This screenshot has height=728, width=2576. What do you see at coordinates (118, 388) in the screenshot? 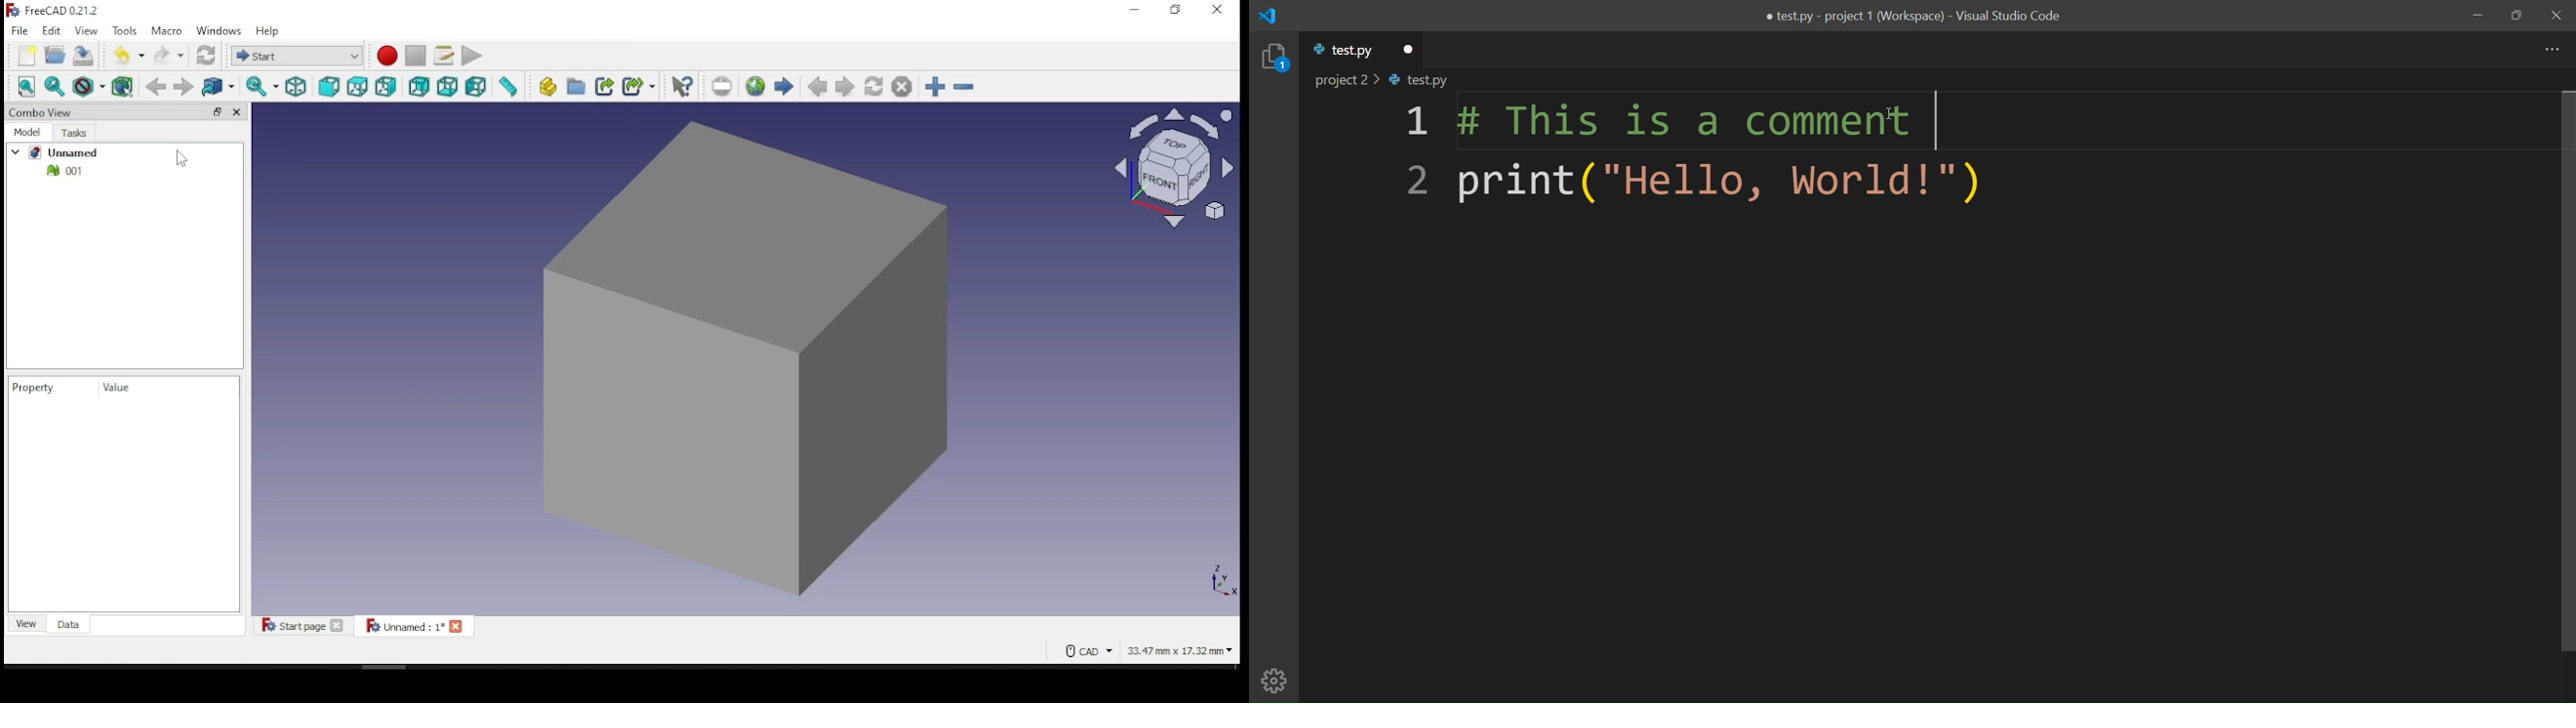
I see `value` at bounding box center [118, 388].